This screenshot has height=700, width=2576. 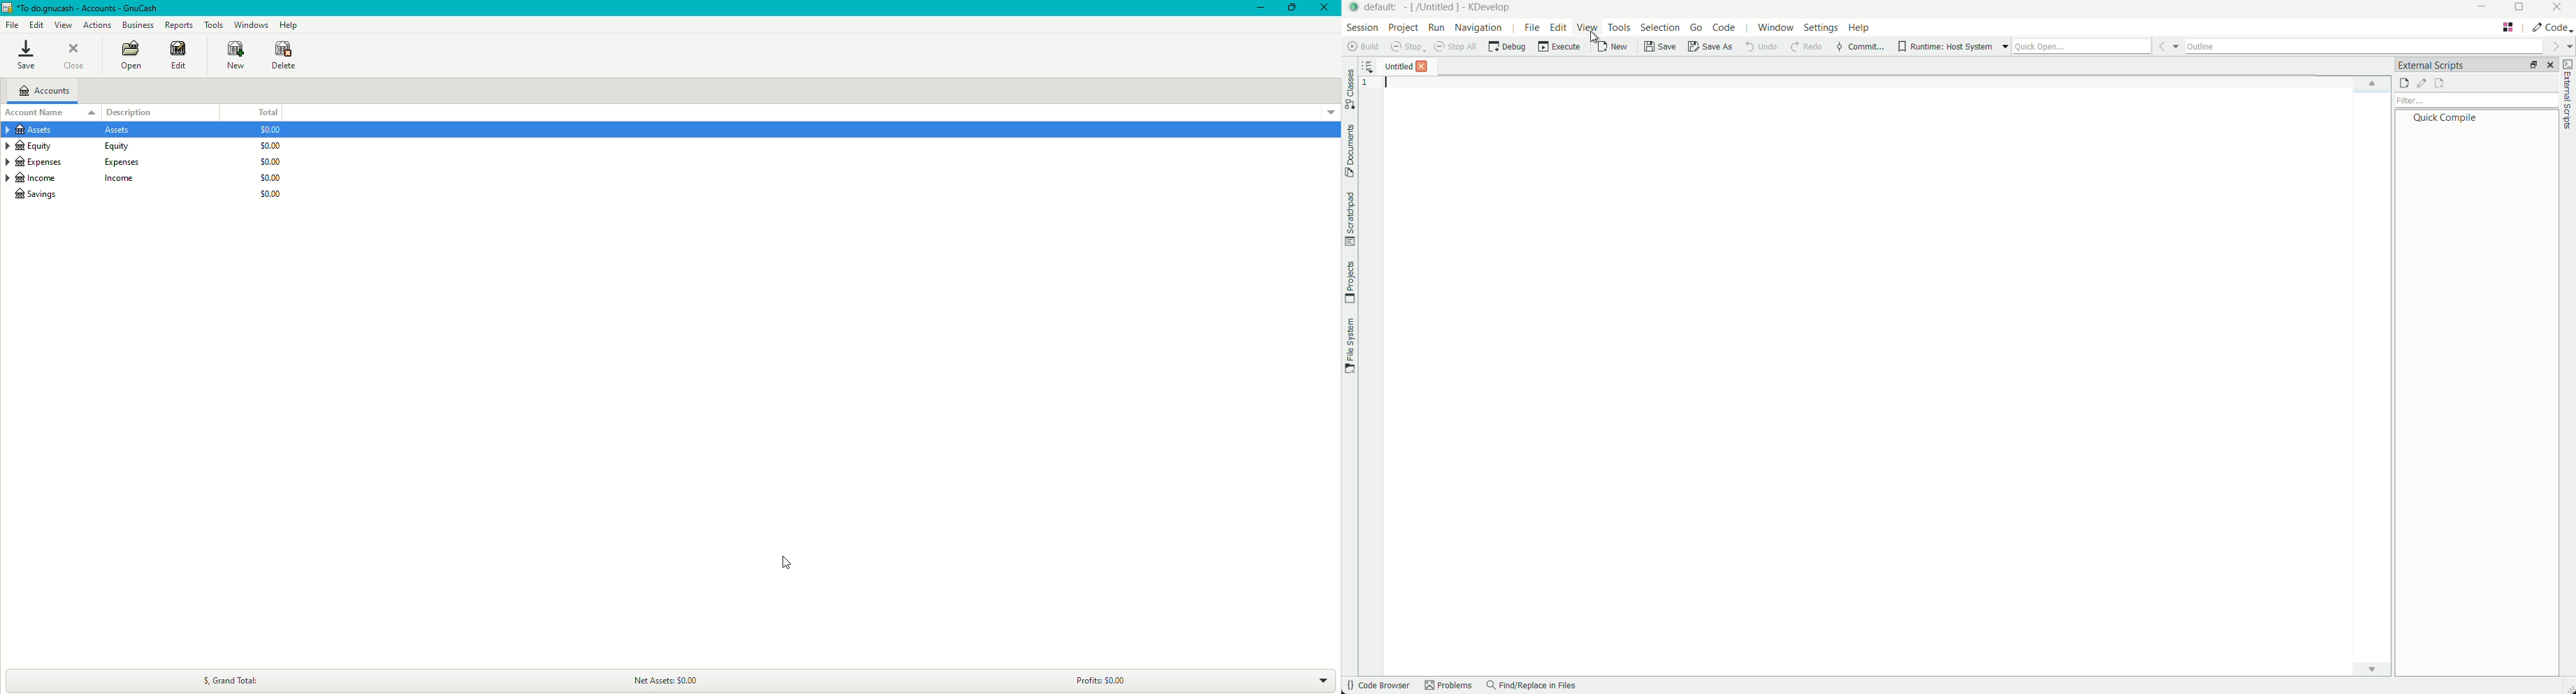 What do you see at coordinates (1330, 111) in the screenshot?
I see `Drop down` at bounding box center [1330, 111].